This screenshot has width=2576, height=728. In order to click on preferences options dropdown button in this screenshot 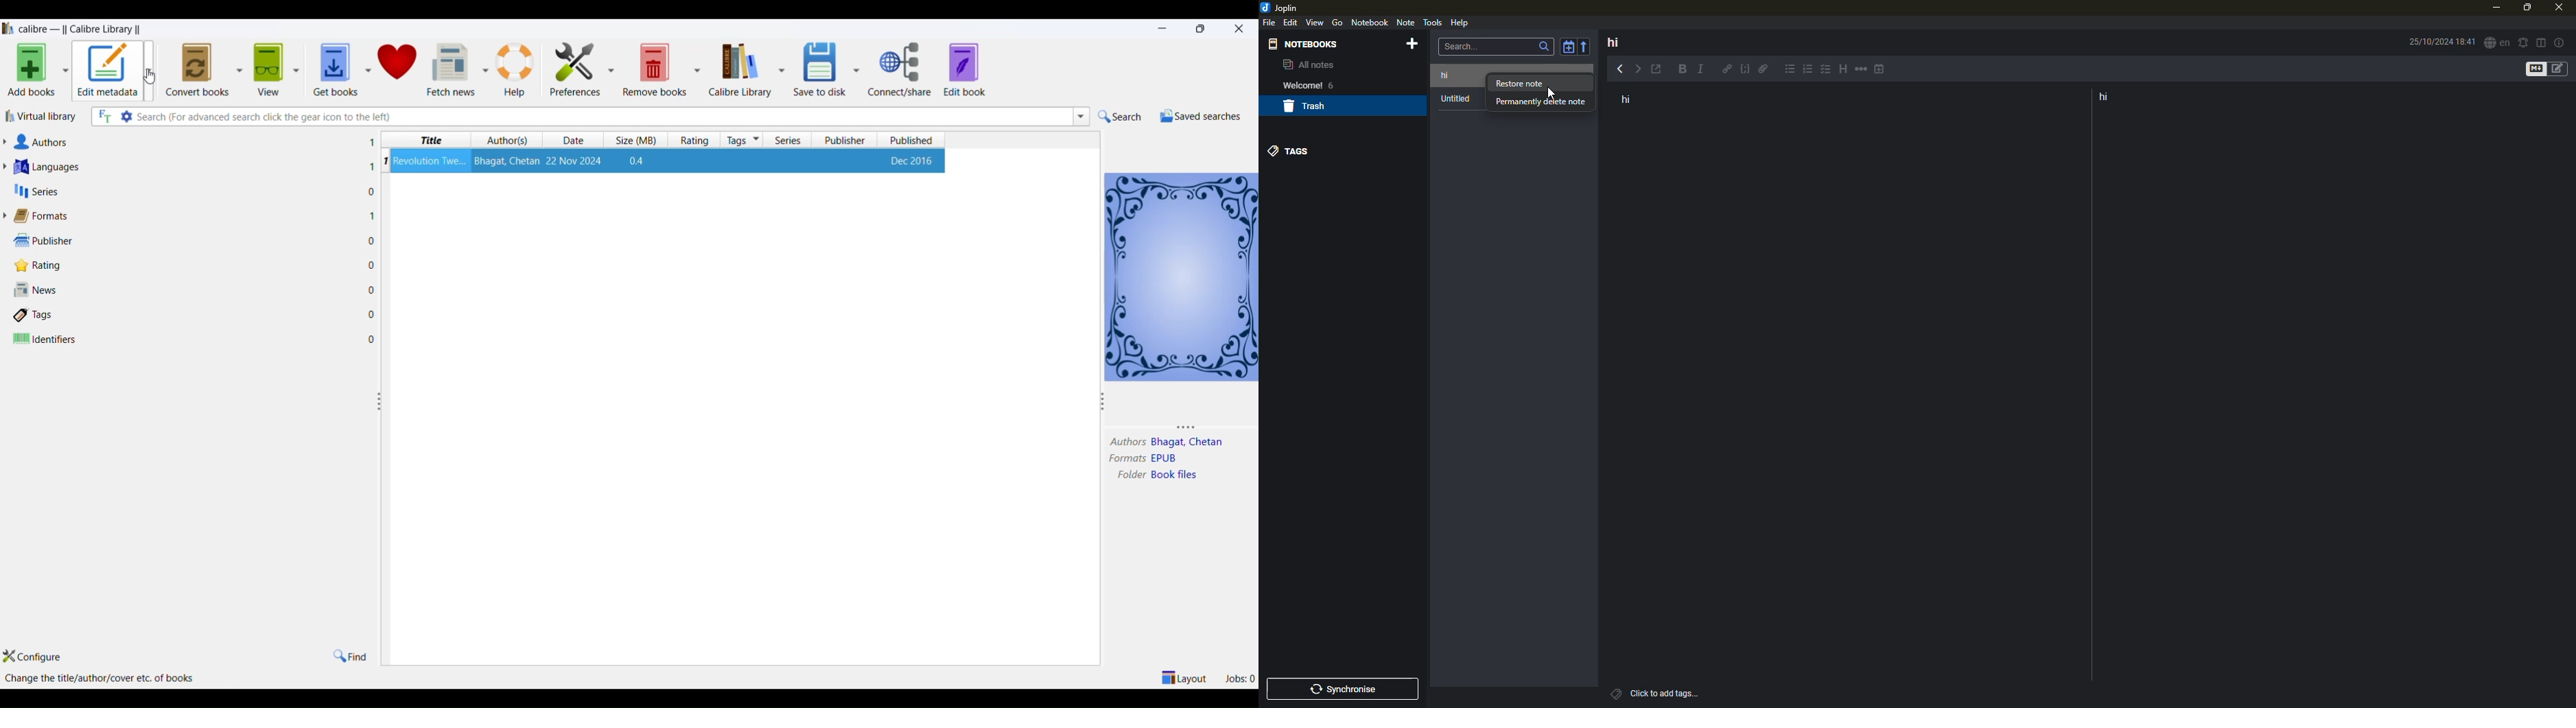, I will do `click(612, 69)`.